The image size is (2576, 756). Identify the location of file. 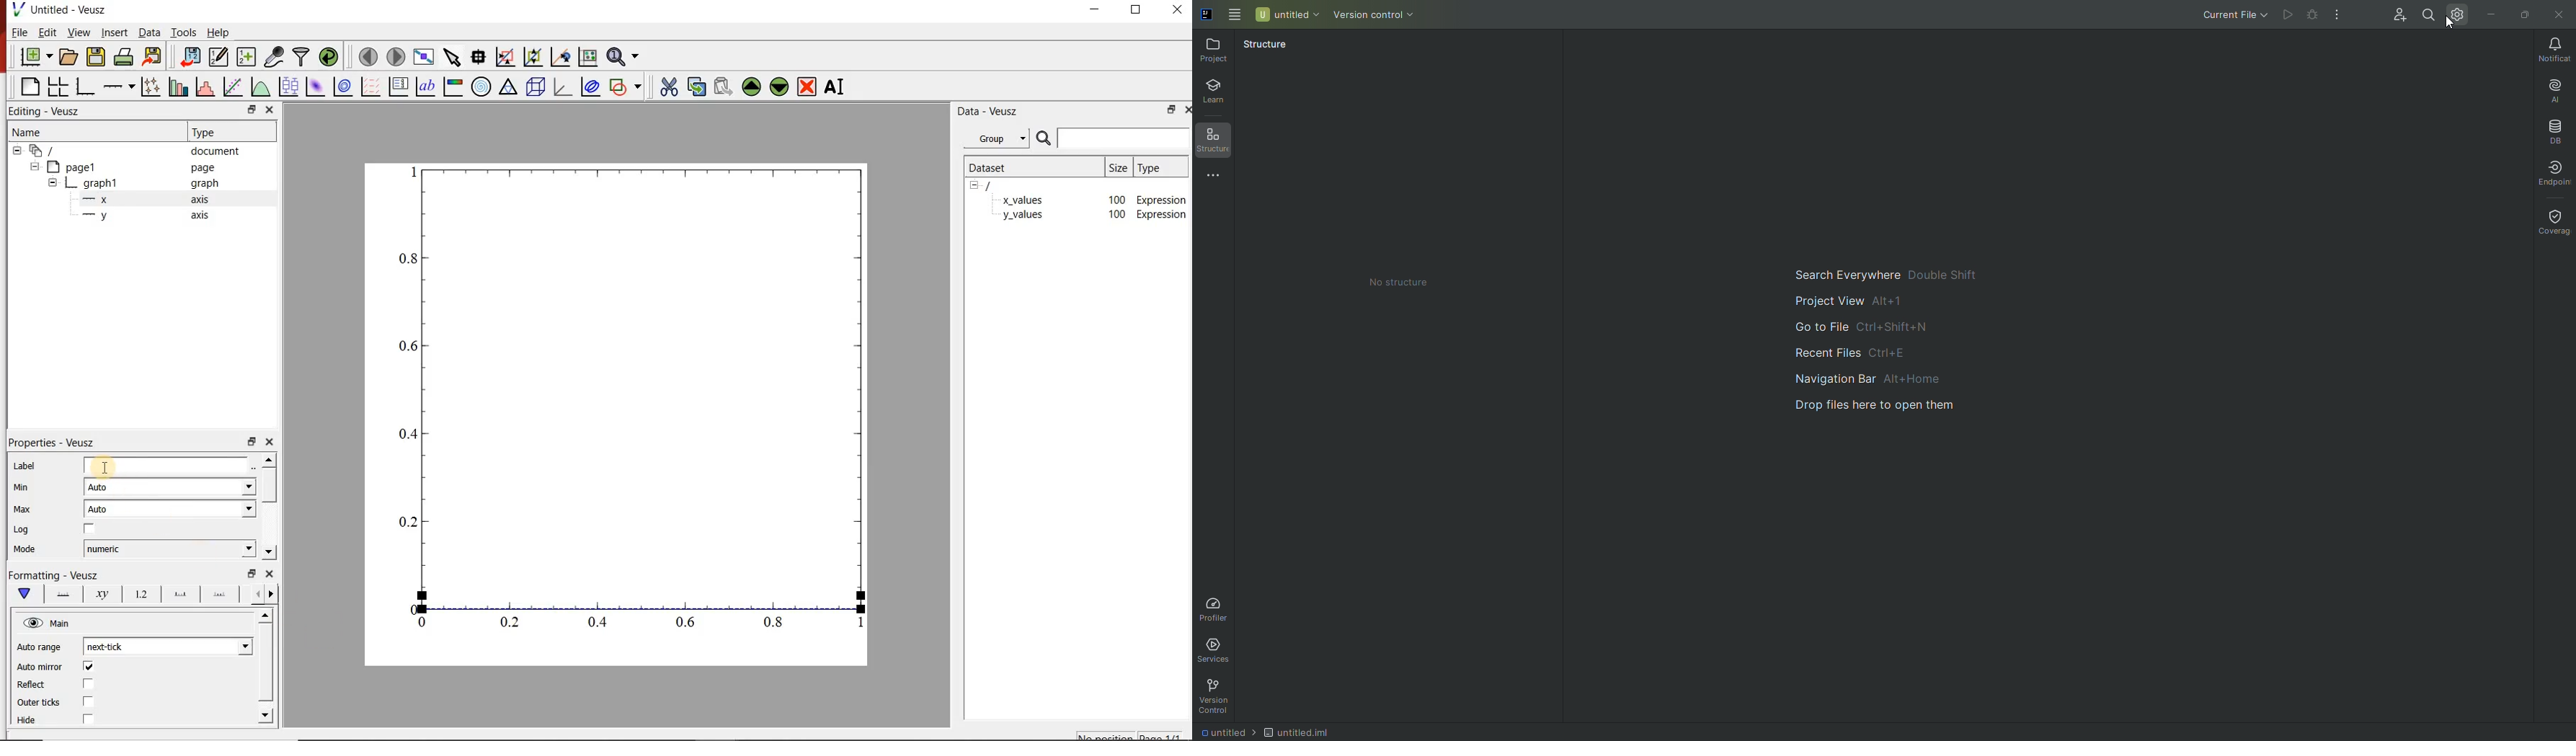
(21, 32).